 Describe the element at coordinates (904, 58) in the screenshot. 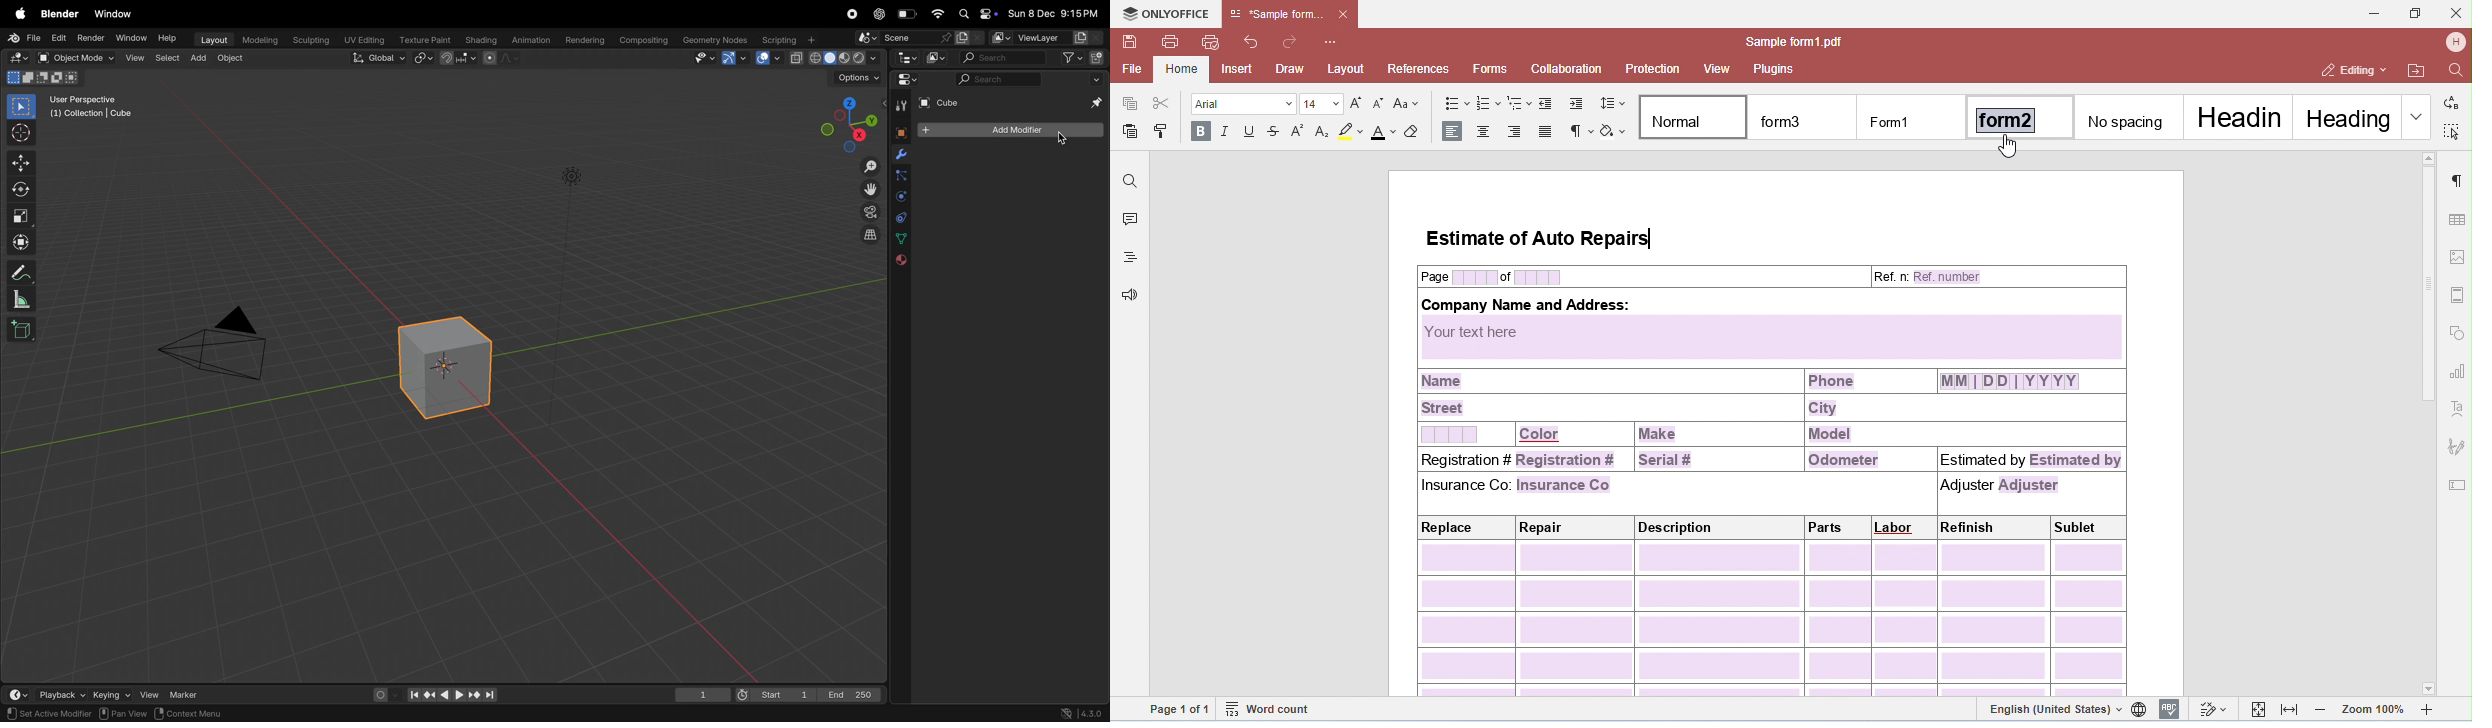

I see `editor type` at that location.